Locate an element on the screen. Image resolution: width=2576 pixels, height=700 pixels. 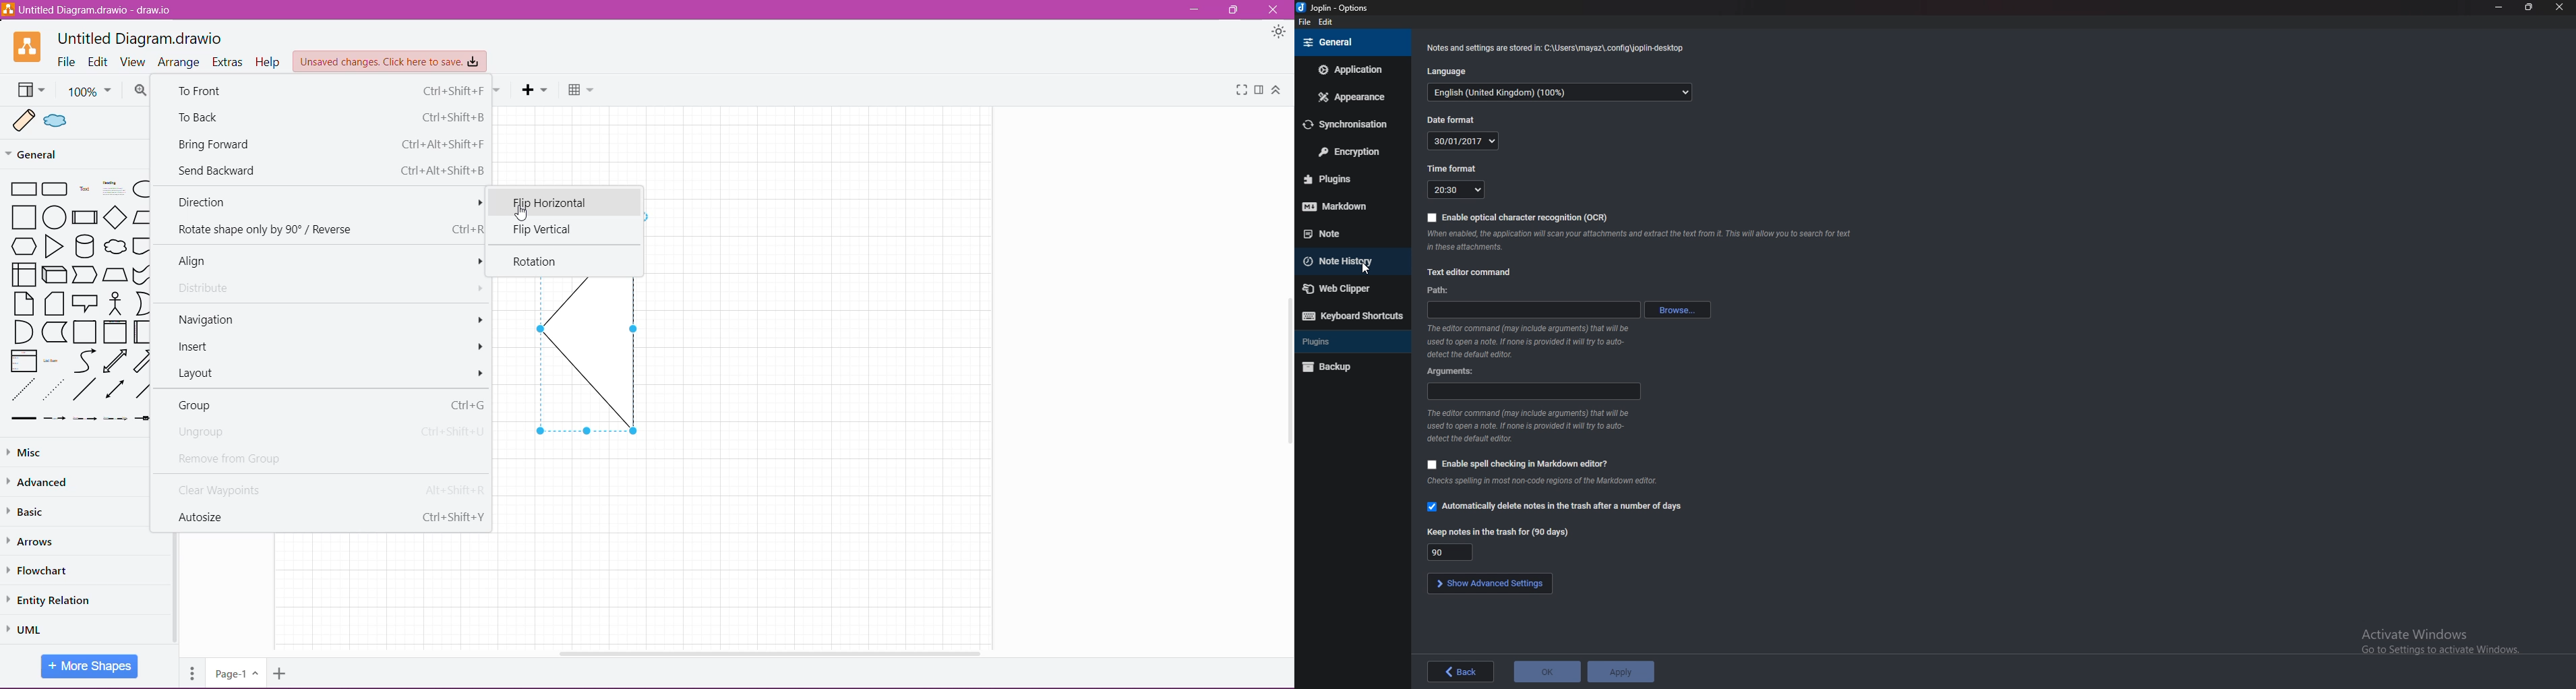
file is located at coordinates (1304, 23).